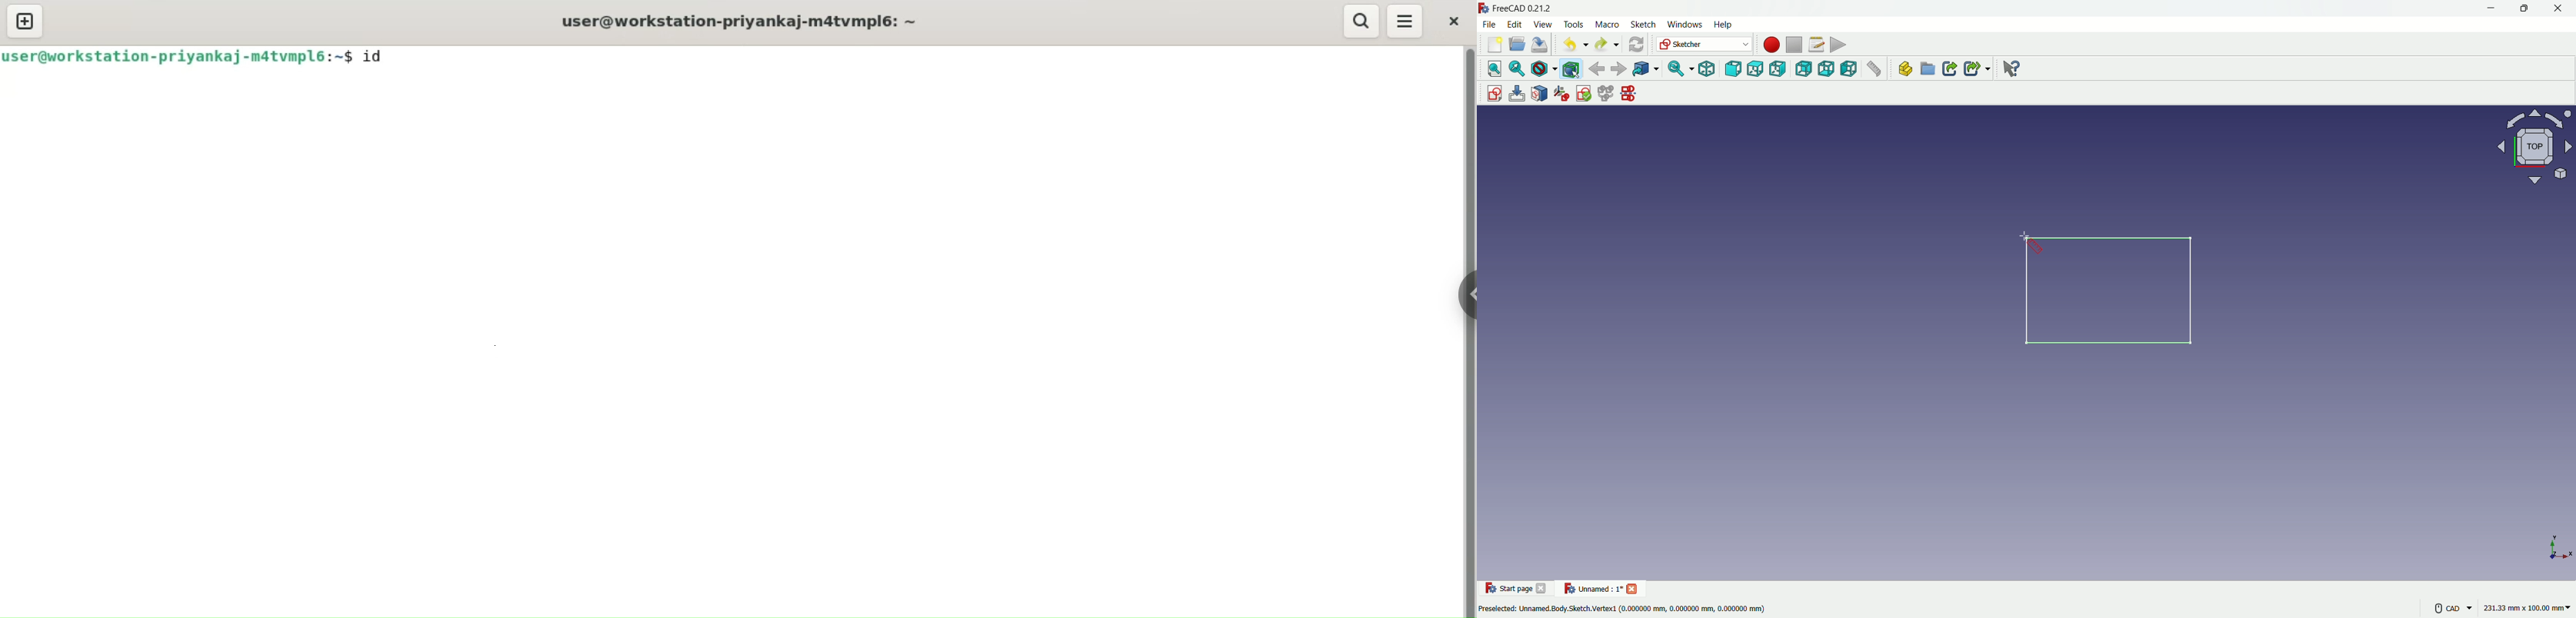 Image resolution: width=2576 pixels, height=644 pixels. I want to click on go to linked object, so click(1645, 70).